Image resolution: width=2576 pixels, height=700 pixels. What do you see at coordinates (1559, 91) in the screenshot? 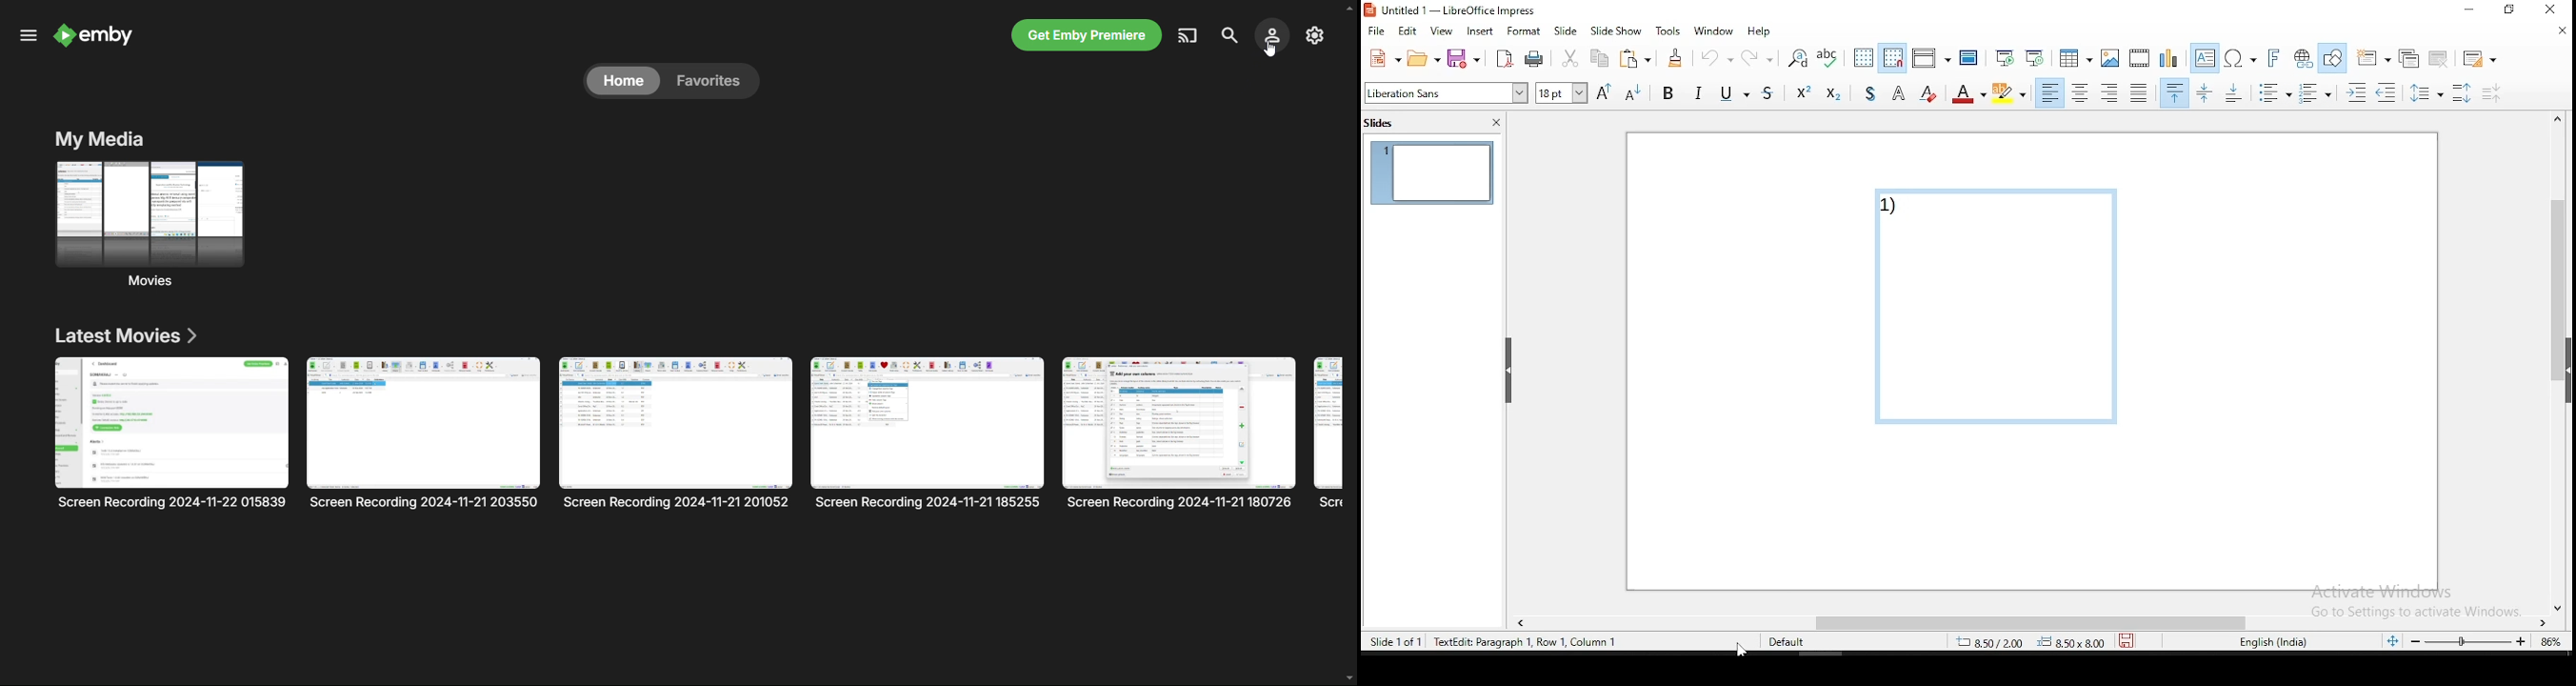
I see `font size` at bounding box center [1559, 91].